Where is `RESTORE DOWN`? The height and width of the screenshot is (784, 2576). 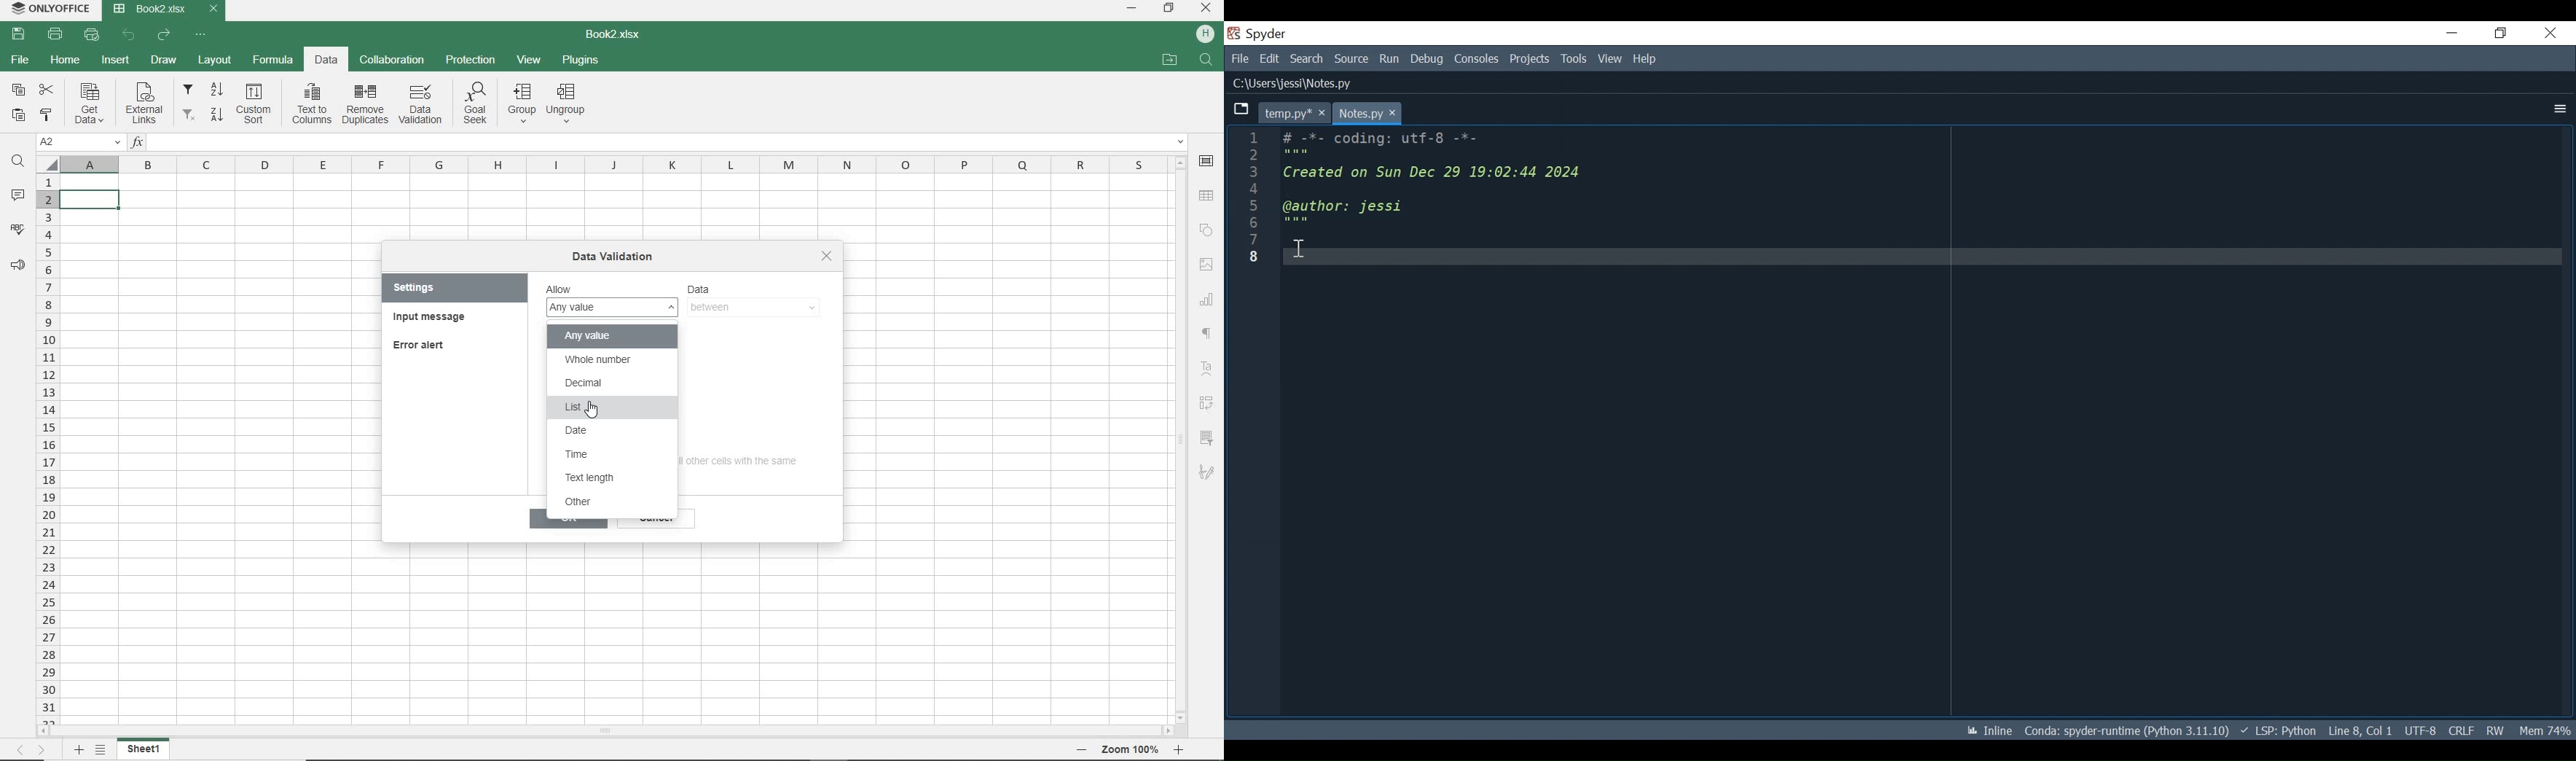 RESTORE DOWN is located at coordinates (1171, 9).